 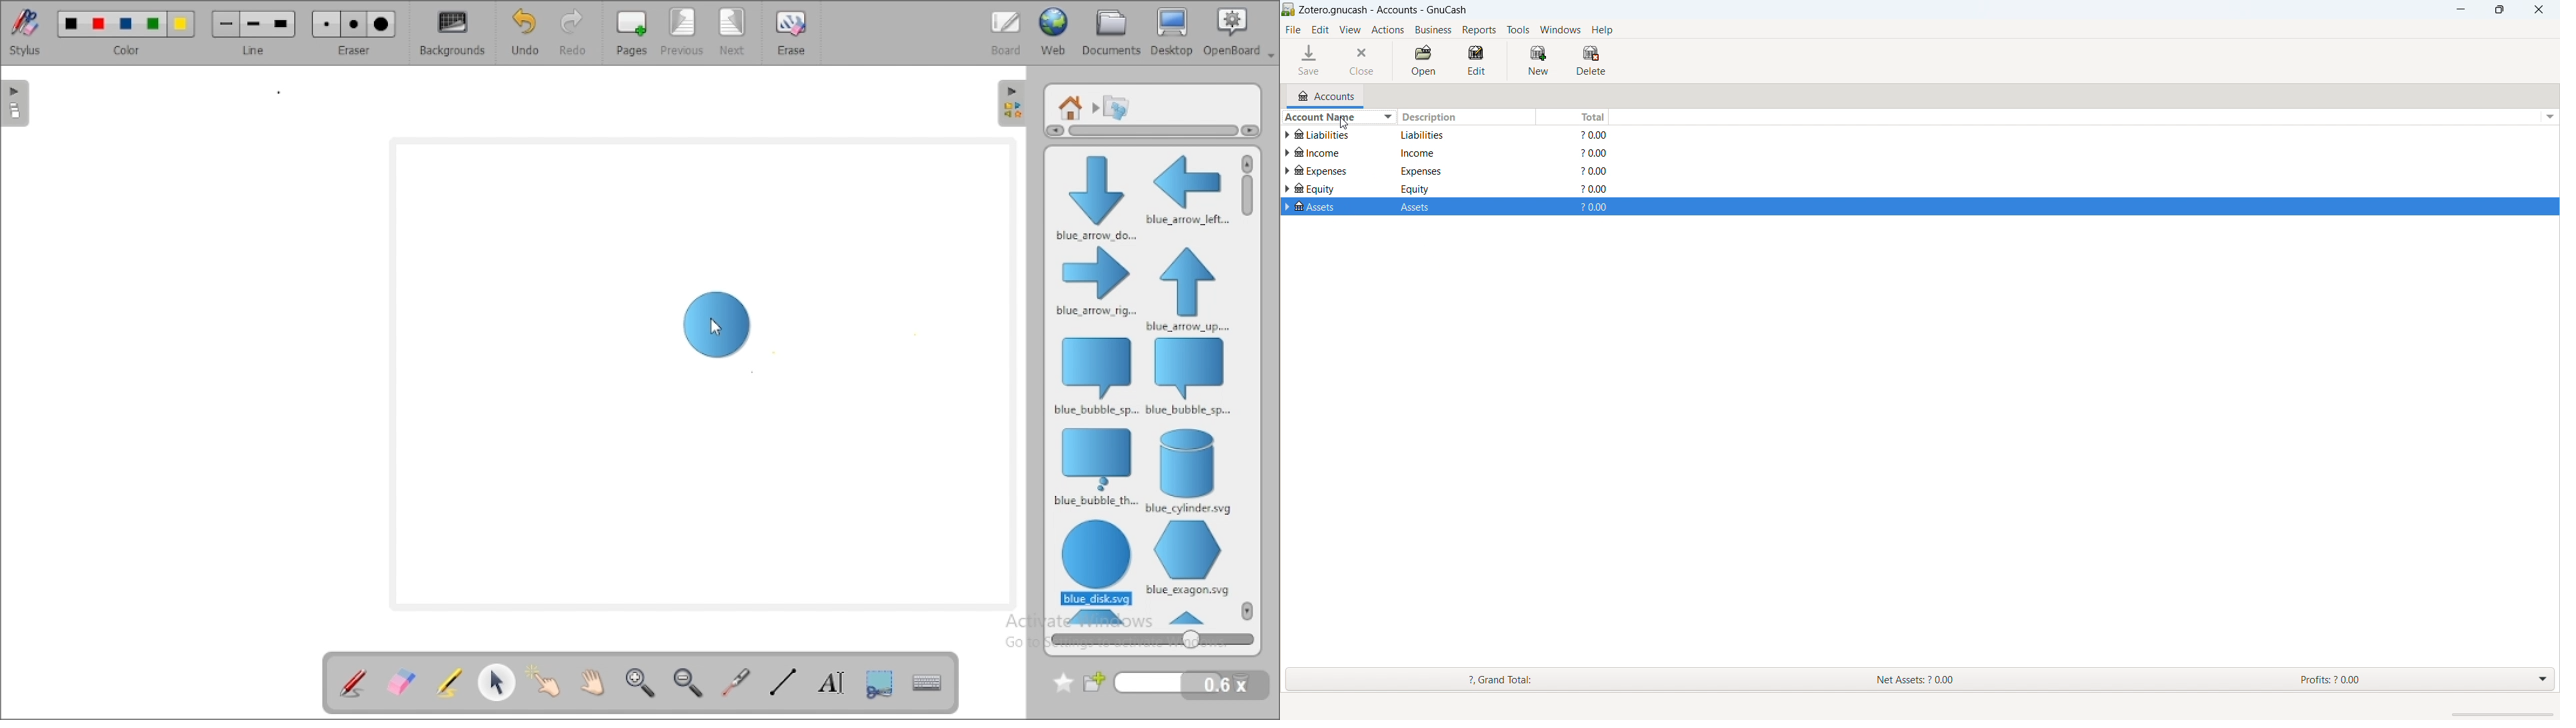 I want to click on account details of income, so click(x=1459, y=155).